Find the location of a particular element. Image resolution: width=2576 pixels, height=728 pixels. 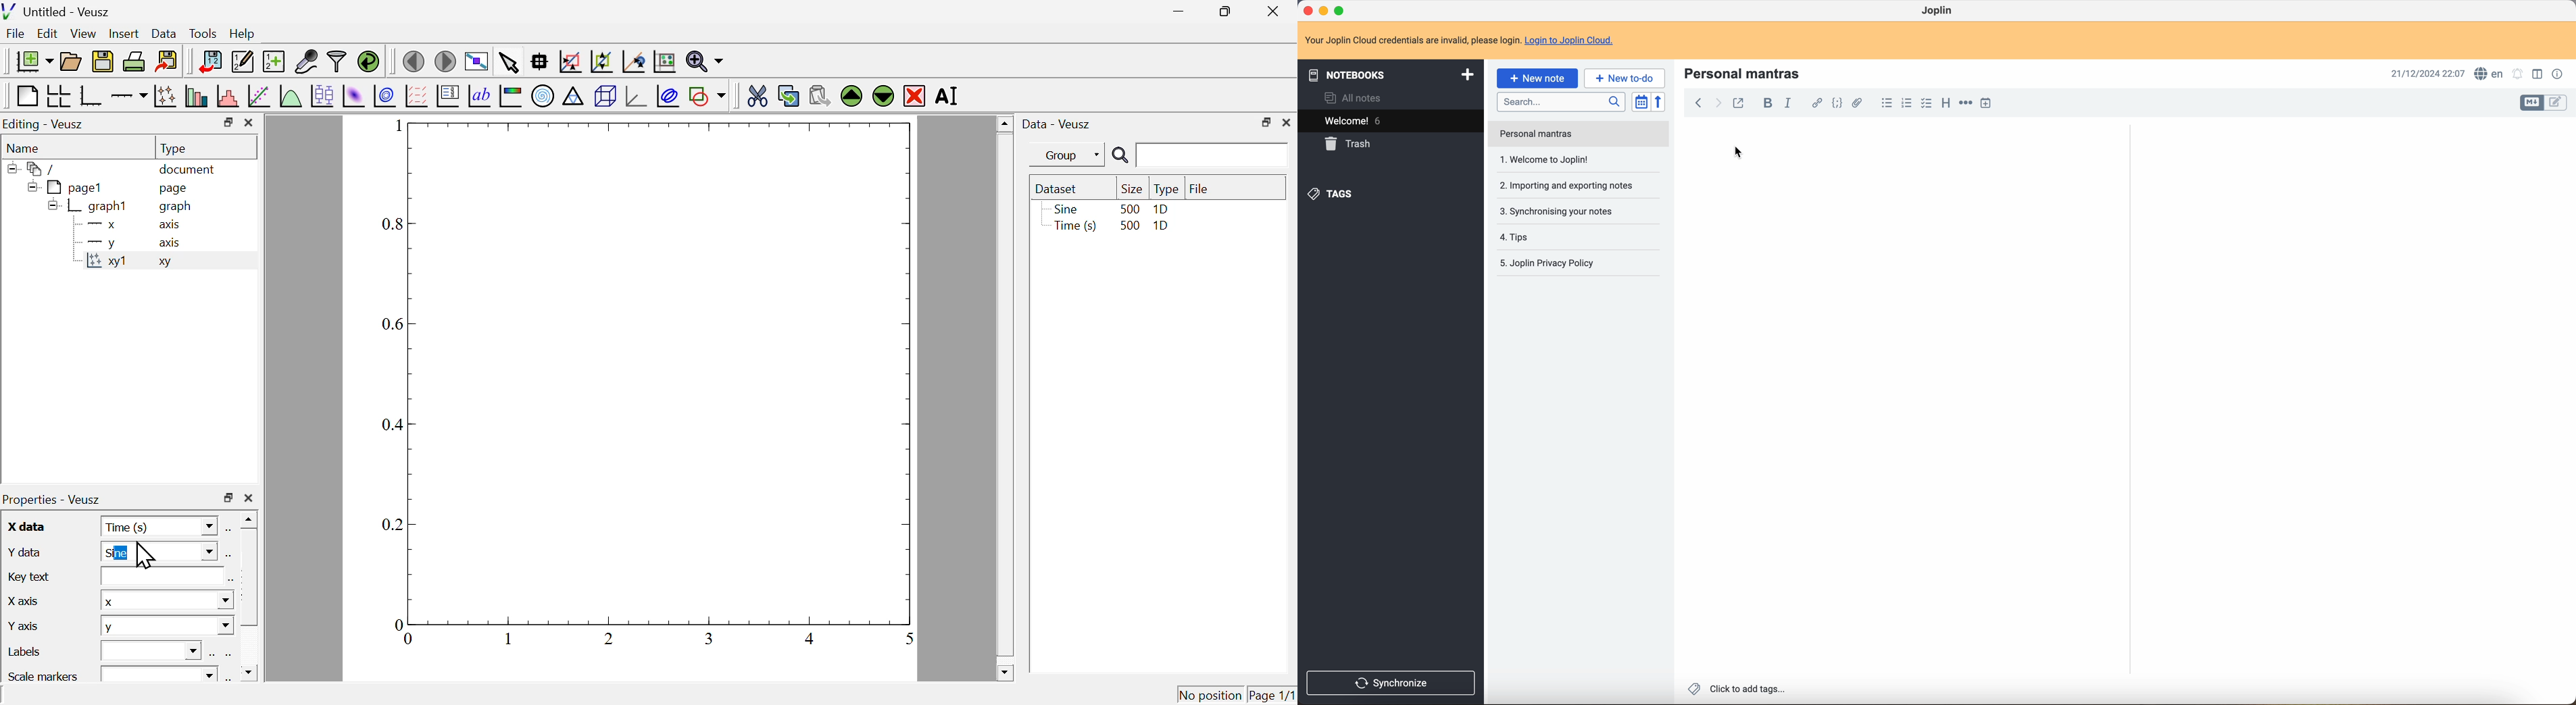

scrollbar is located at coordinates (1004, 398).